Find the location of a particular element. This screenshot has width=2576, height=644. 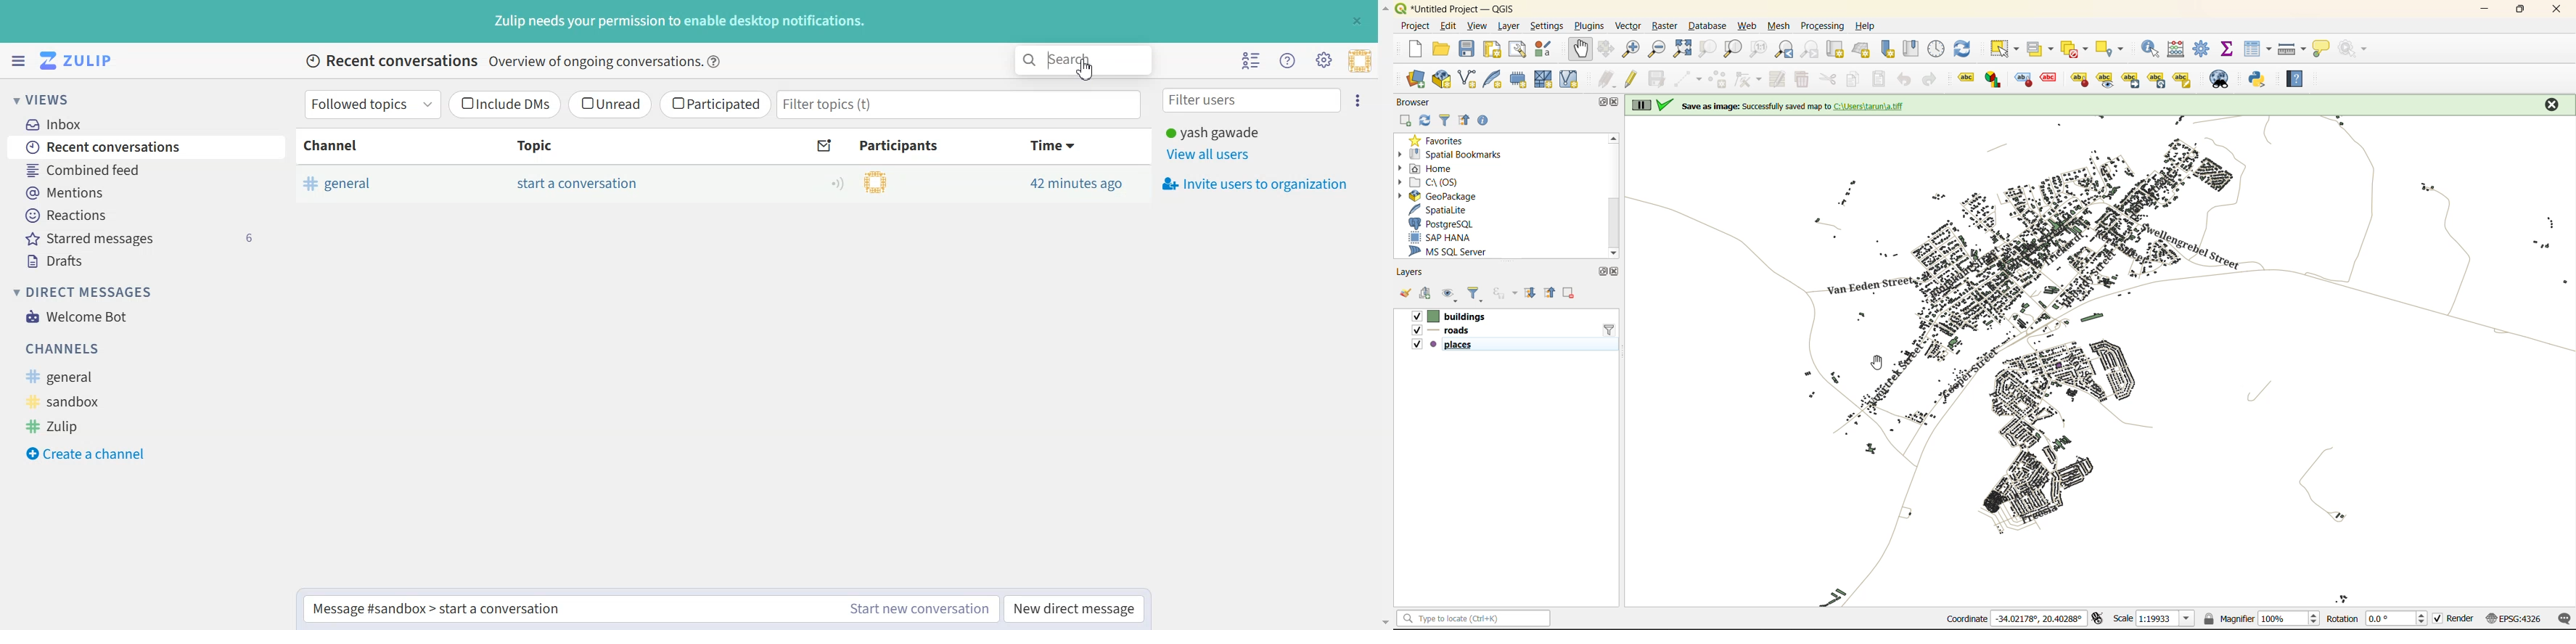

add is located at coordinates (1404, 121).